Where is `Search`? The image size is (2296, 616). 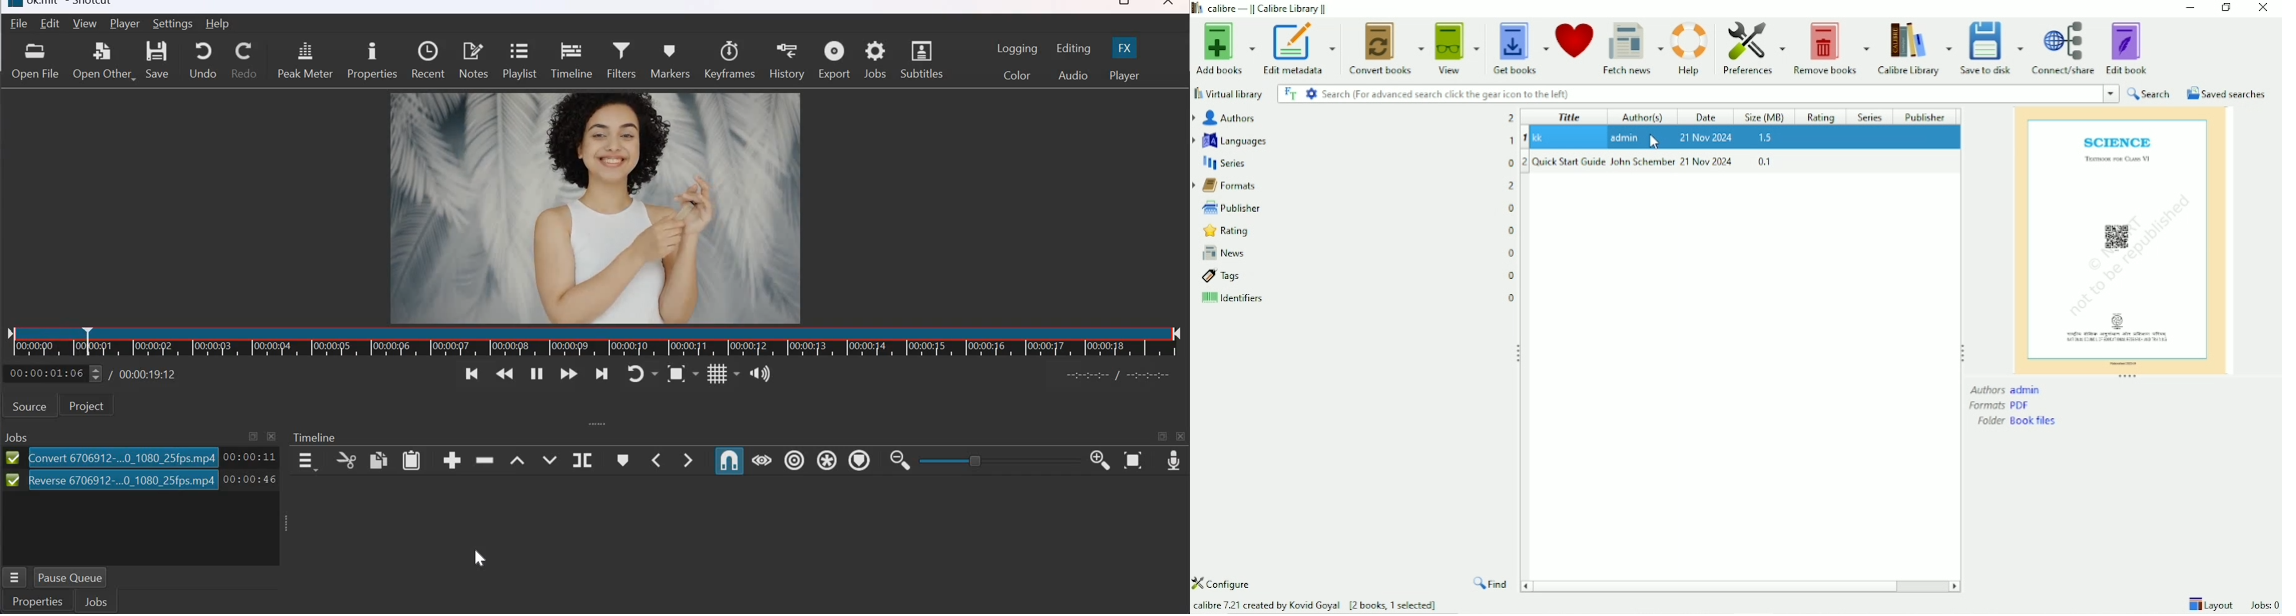
Search is located at coordinates (2150, 93).